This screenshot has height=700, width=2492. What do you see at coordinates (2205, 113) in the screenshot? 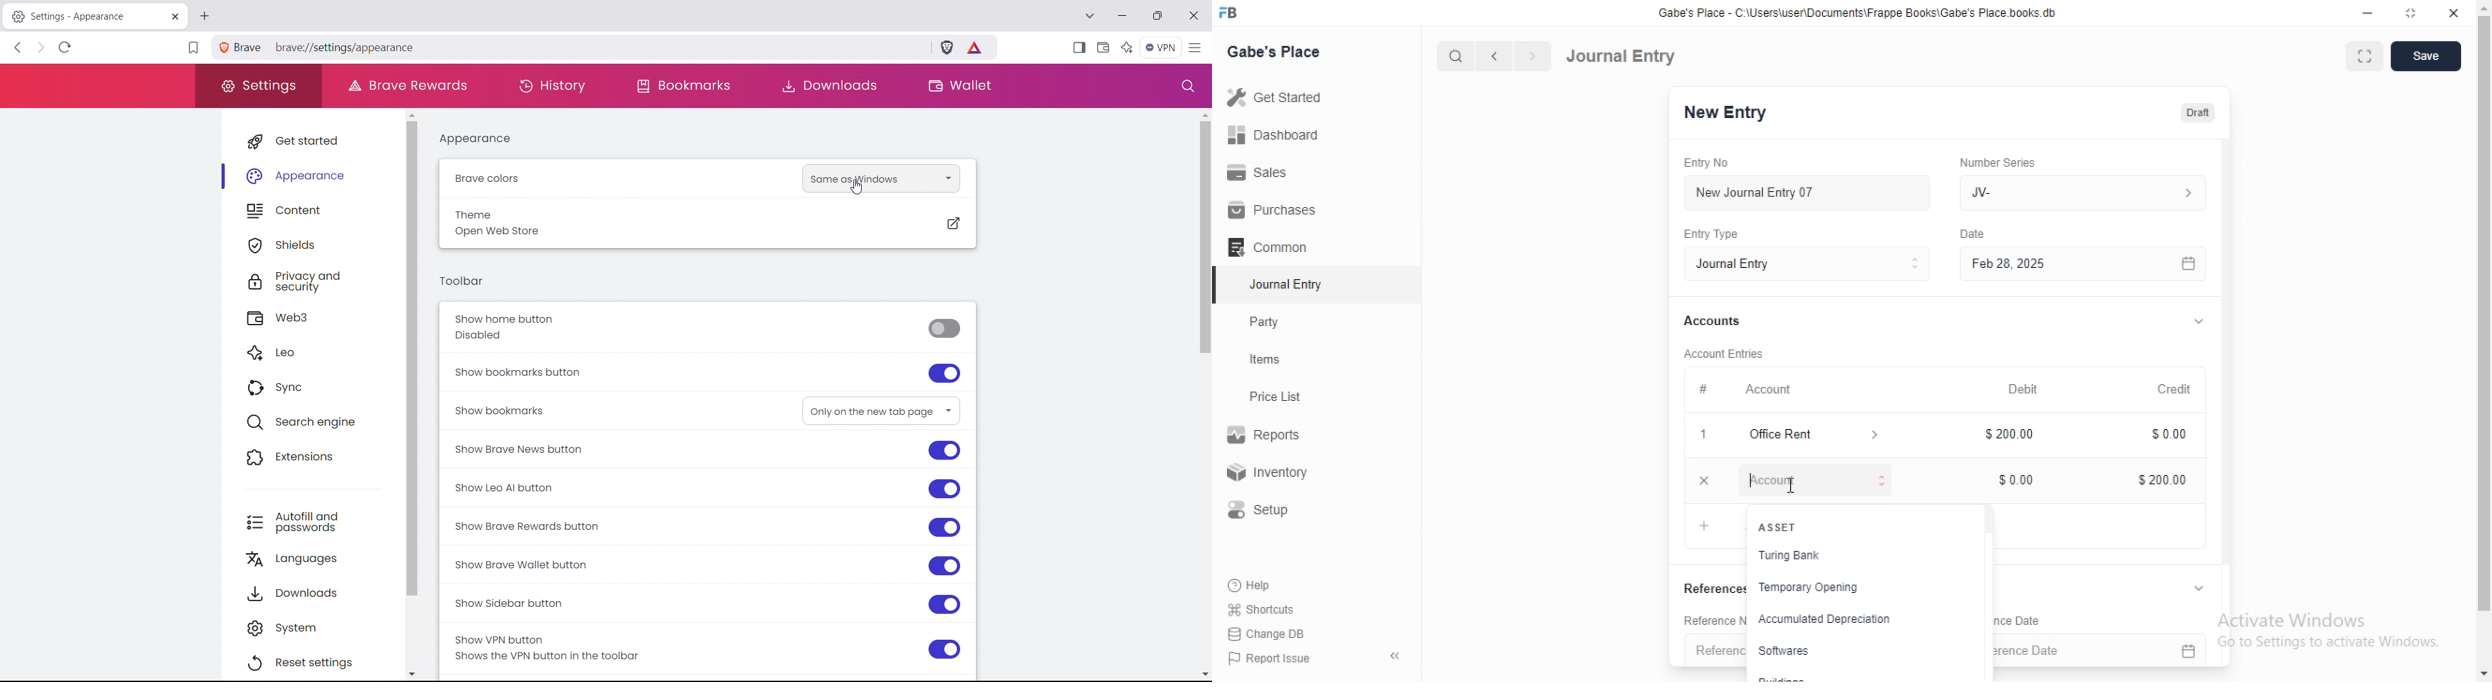
I see `Draft` at bounding box center [2205, 113].